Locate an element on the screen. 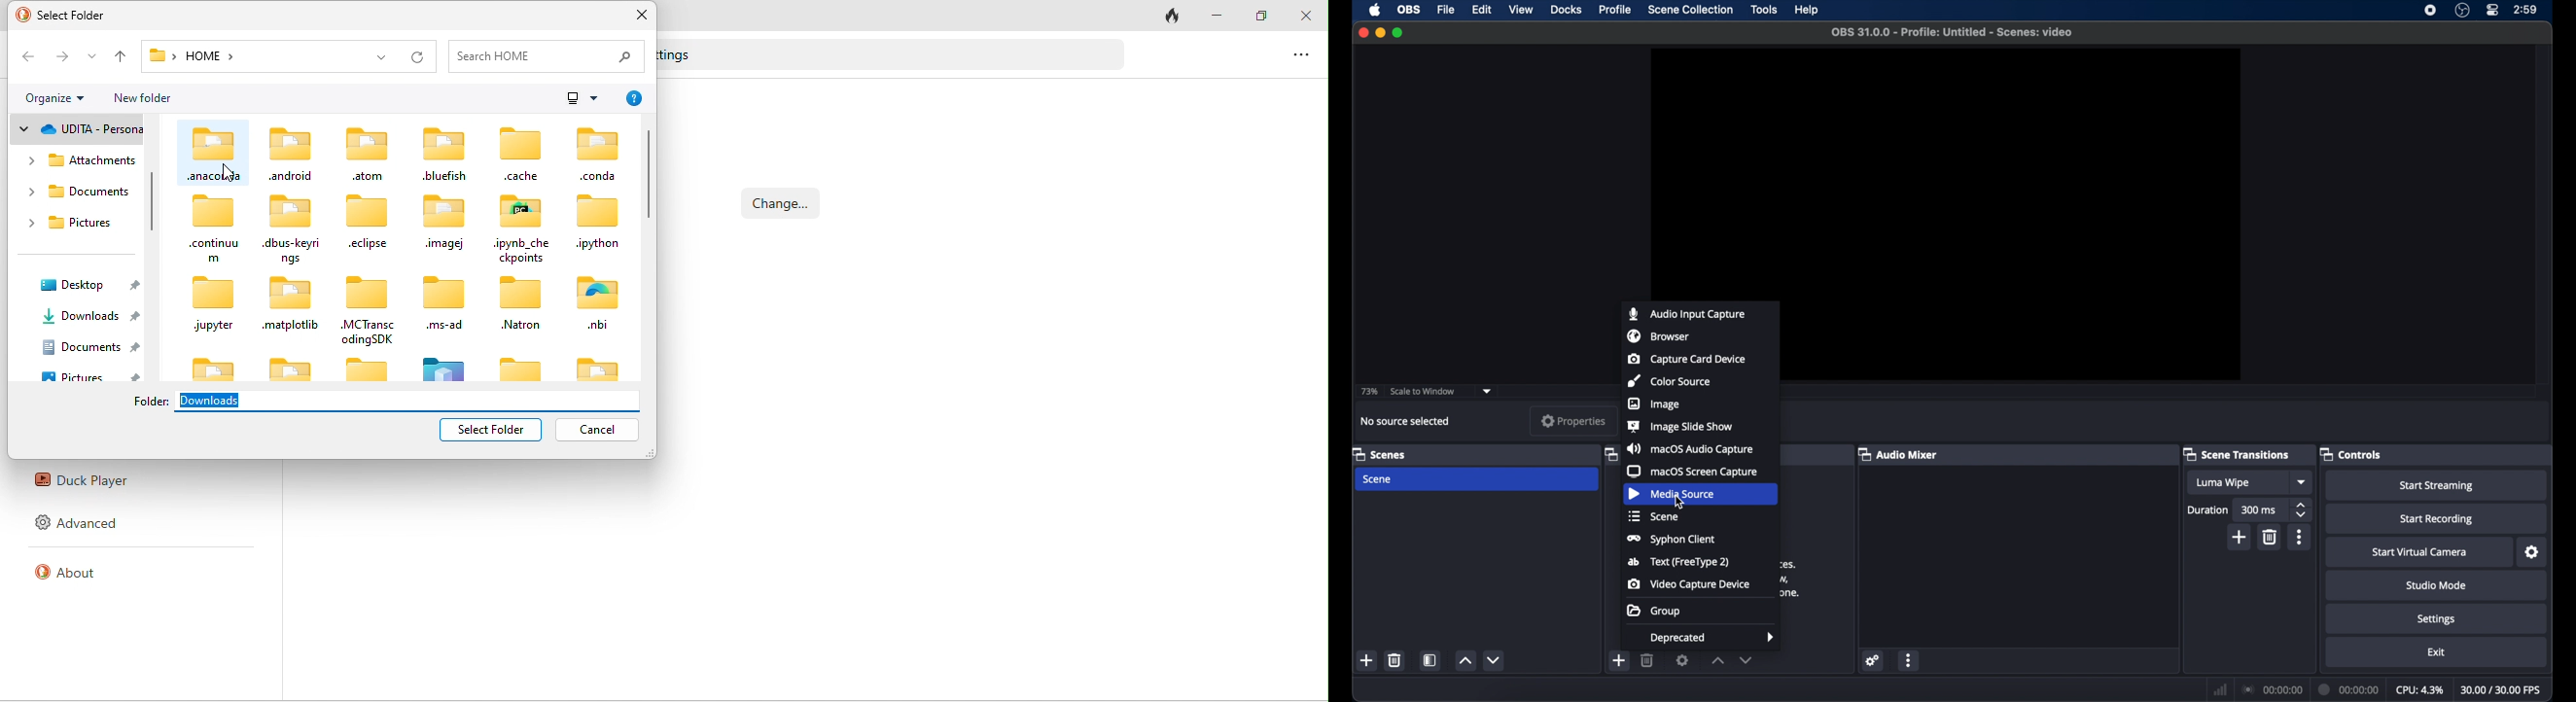 The height and width of the screenshot is (728, 2576). cursor is located at coordinates (1681, 502).